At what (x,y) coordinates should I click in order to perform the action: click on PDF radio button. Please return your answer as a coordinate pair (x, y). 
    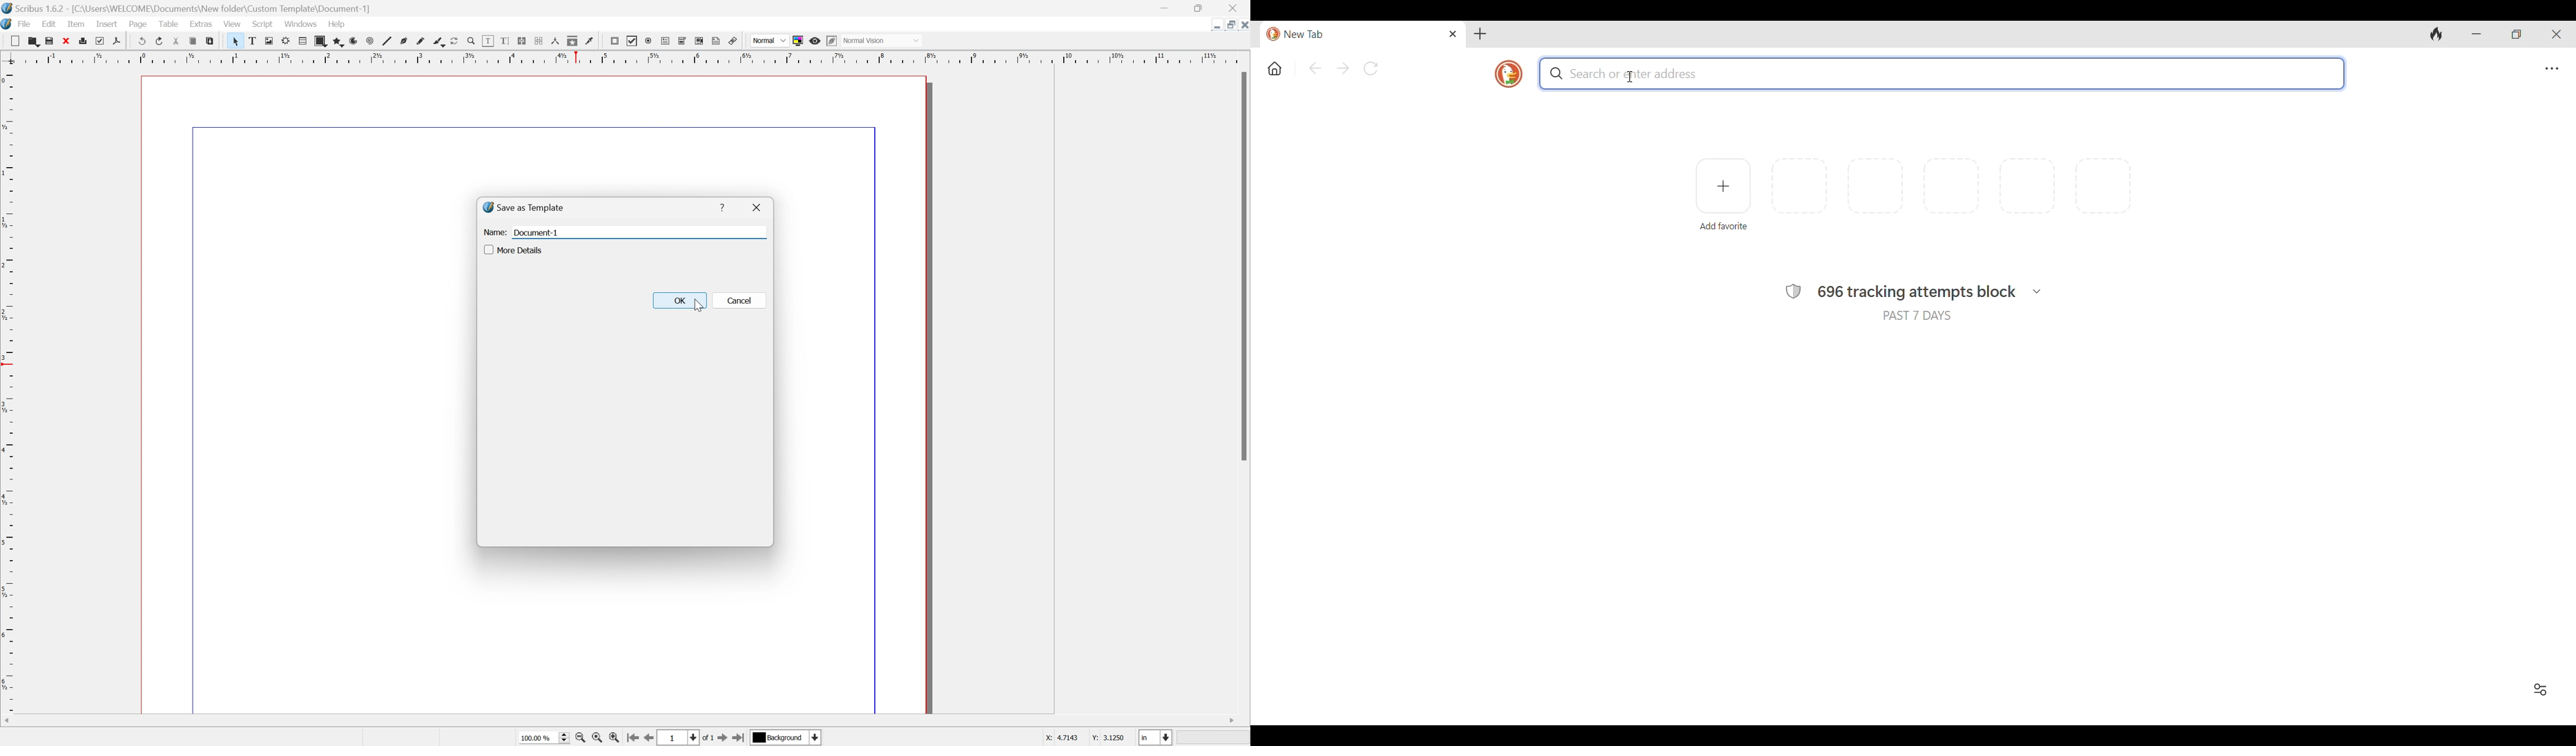
    Looking at the image, I should click on (649, 41).